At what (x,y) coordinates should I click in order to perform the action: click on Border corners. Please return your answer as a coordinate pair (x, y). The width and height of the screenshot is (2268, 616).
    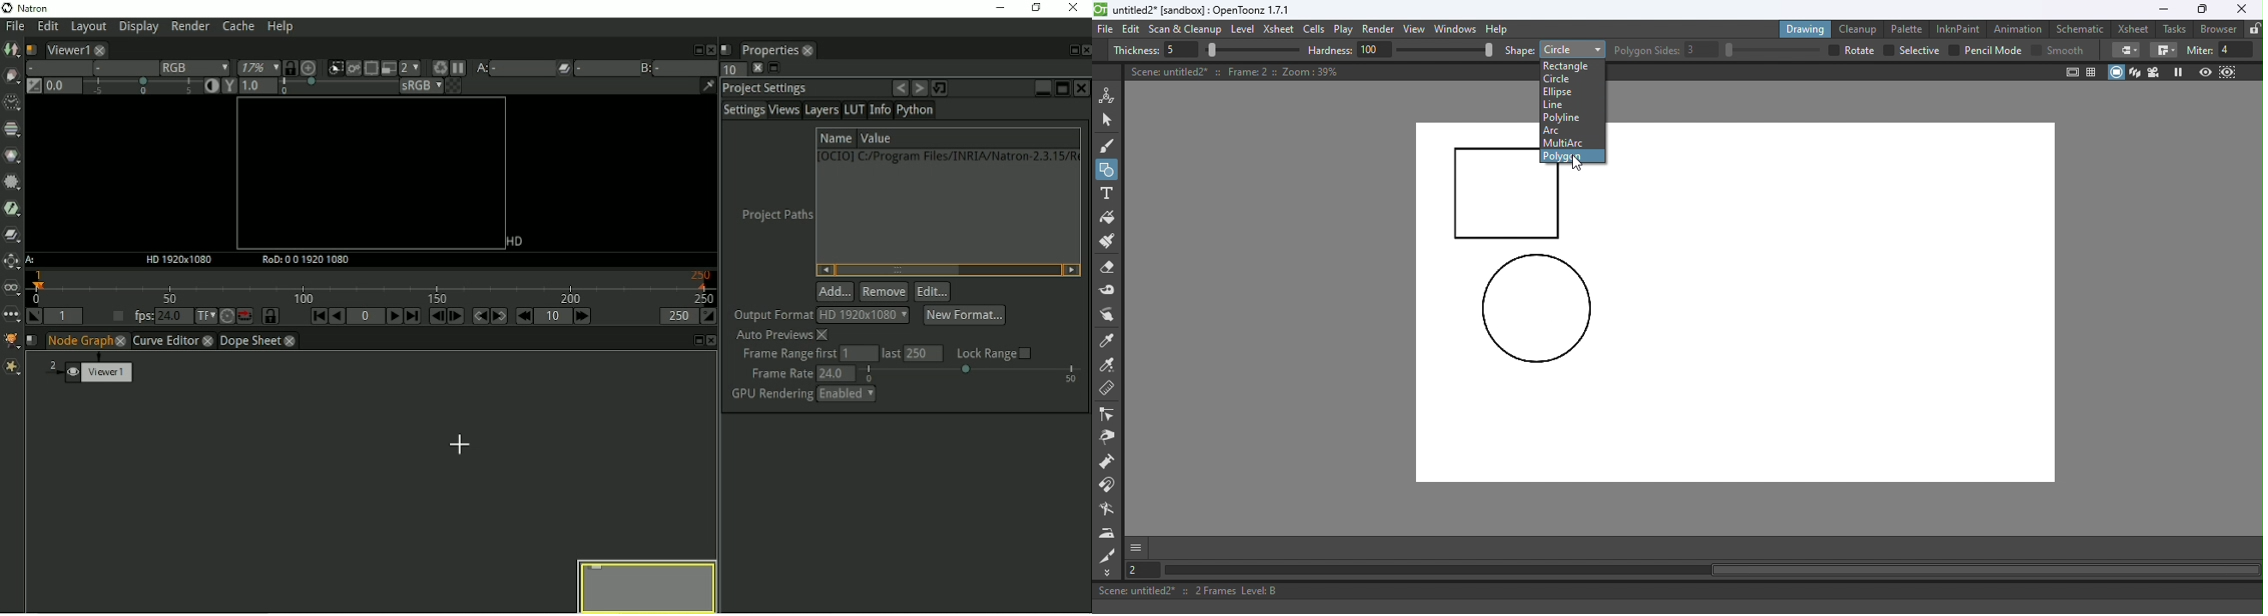
    Looking at the image, I should click on (2164, 51).